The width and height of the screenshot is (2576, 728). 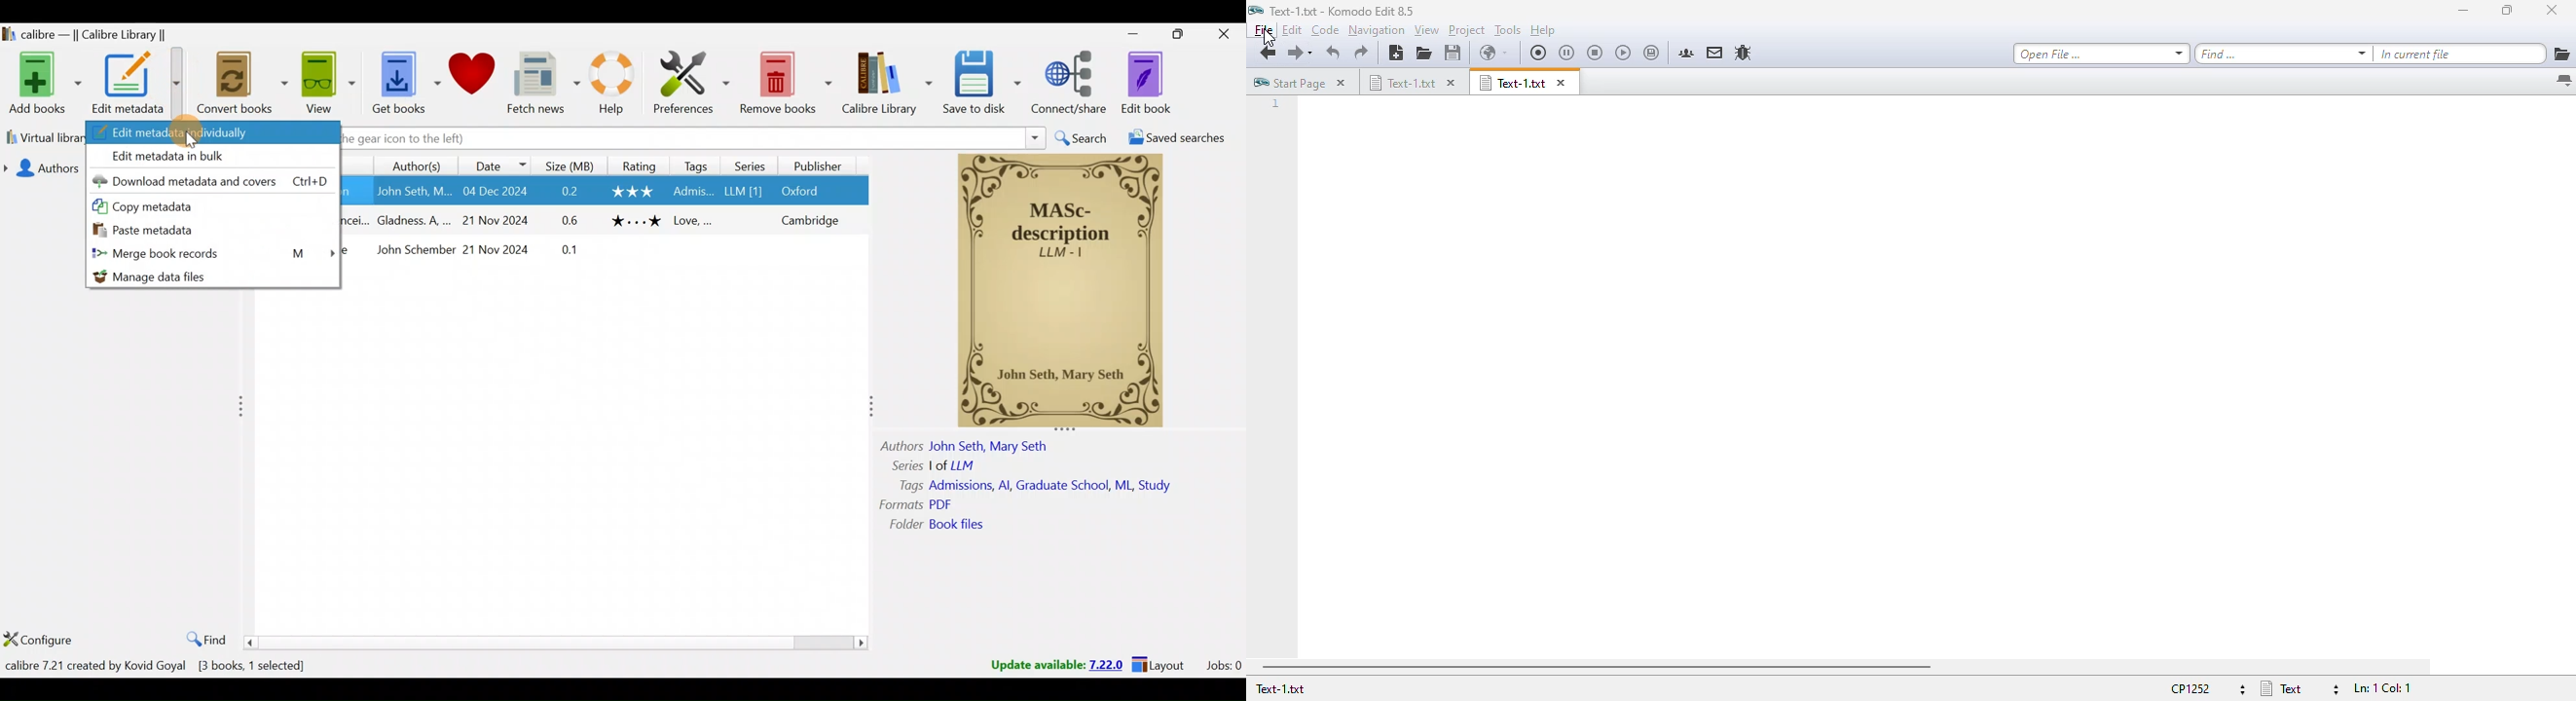 I want to click on , so click(x=242, y=408).